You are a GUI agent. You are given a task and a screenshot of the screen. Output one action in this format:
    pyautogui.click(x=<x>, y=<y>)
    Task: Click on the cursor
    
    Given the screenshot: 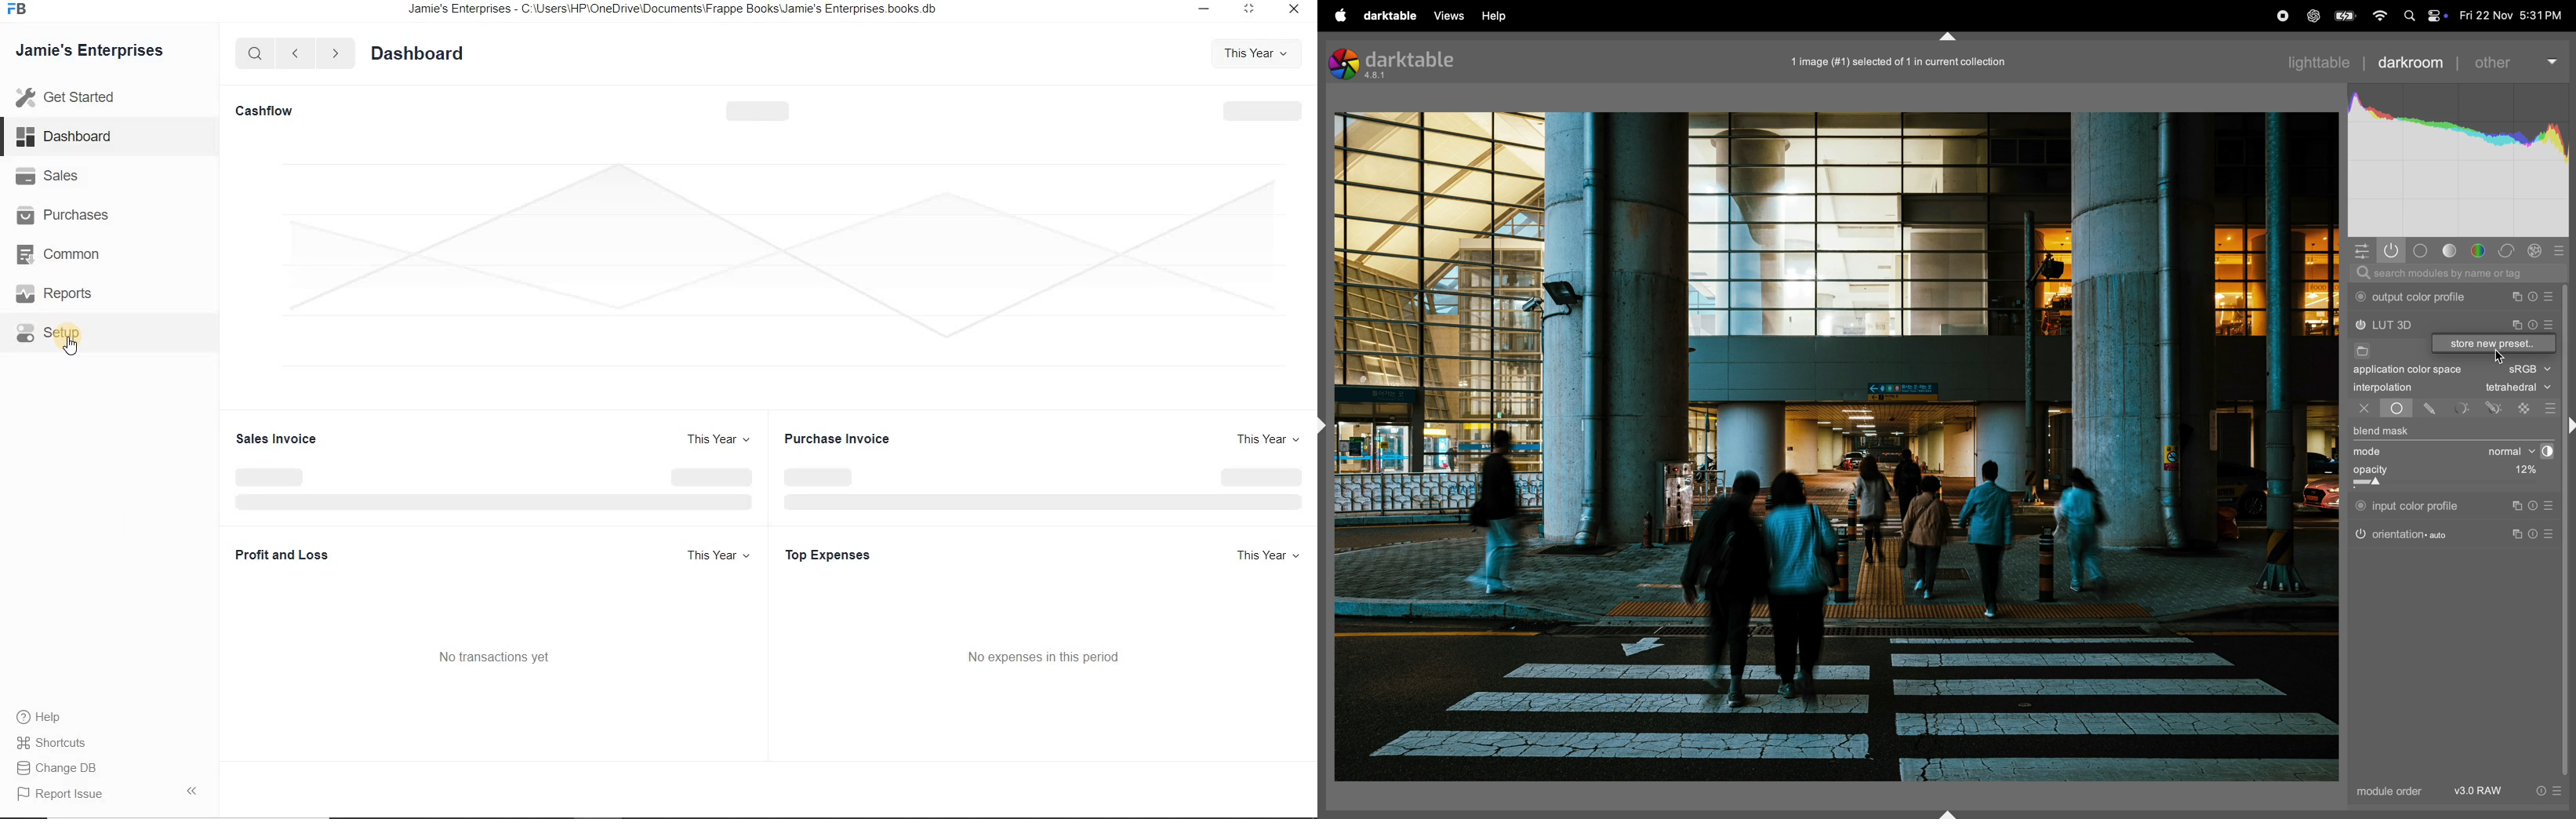 What is the action you would take?
    pyautogui.click(x=2499, y=358)
    